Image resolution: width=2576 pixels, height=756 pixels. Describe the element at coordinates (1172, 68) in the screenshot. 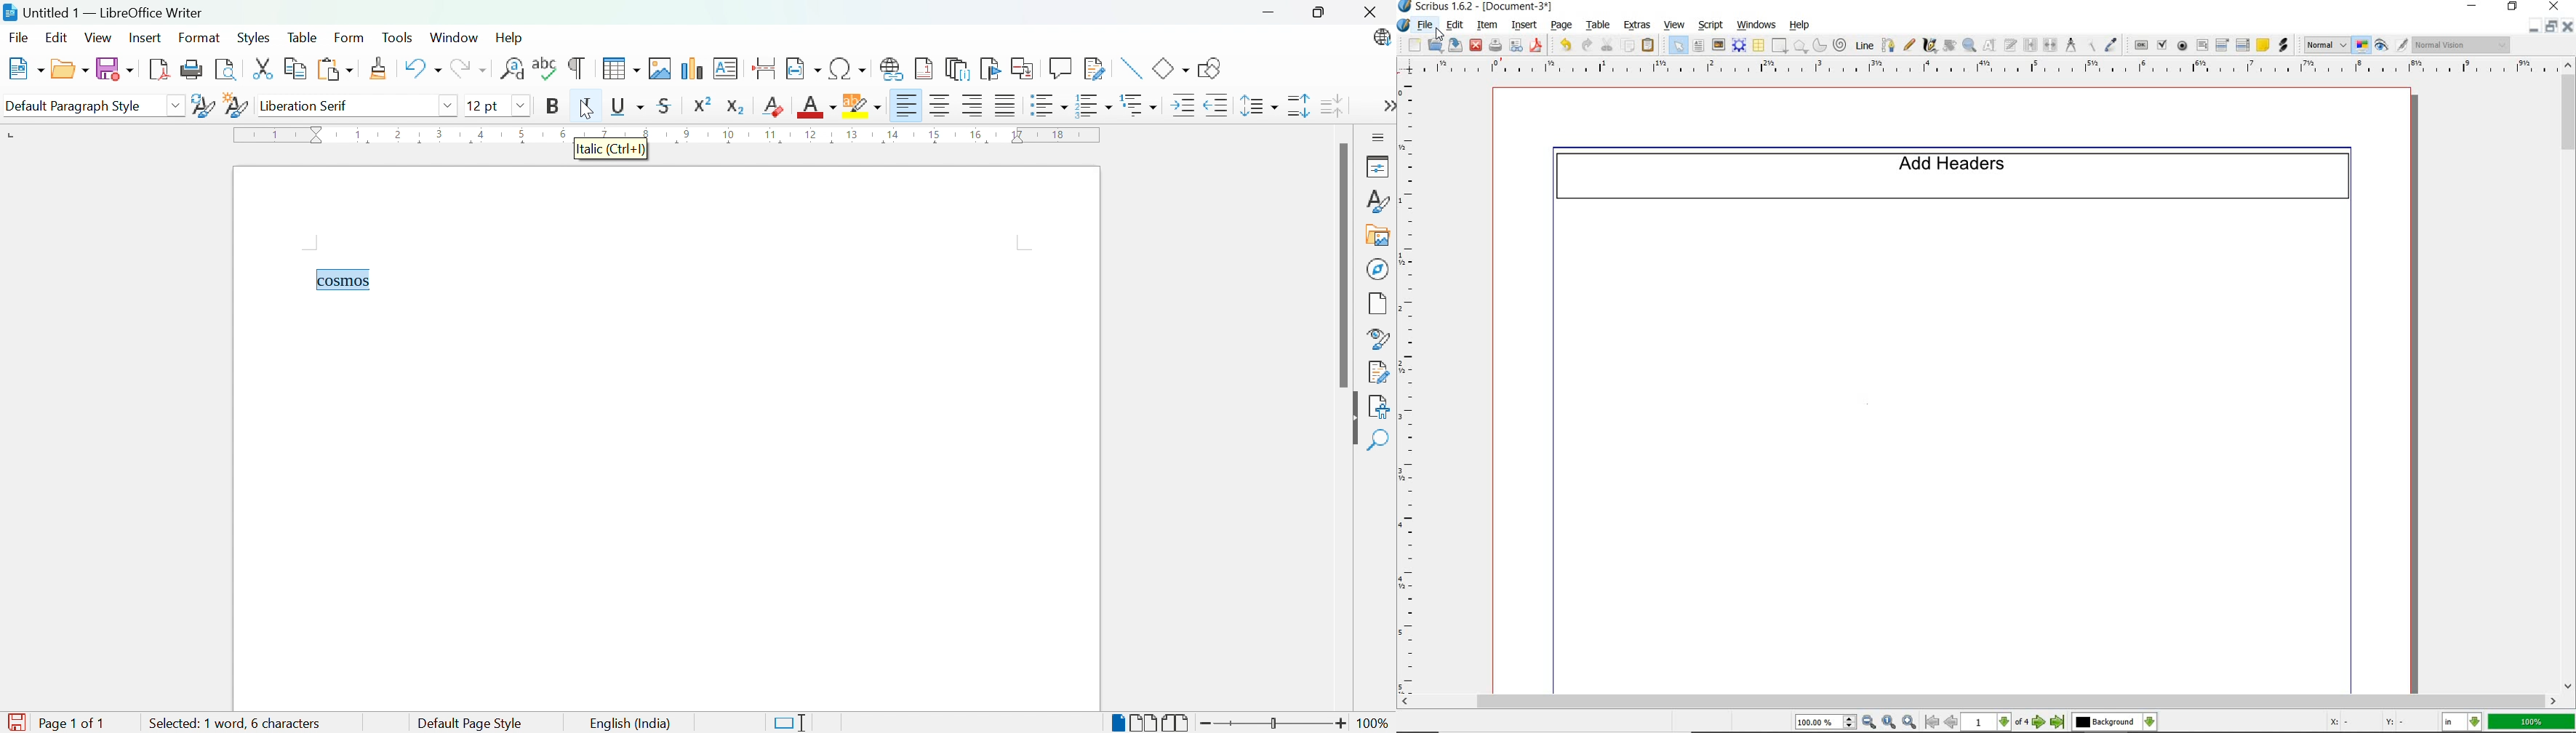

I see `Basic shapes` at that location.